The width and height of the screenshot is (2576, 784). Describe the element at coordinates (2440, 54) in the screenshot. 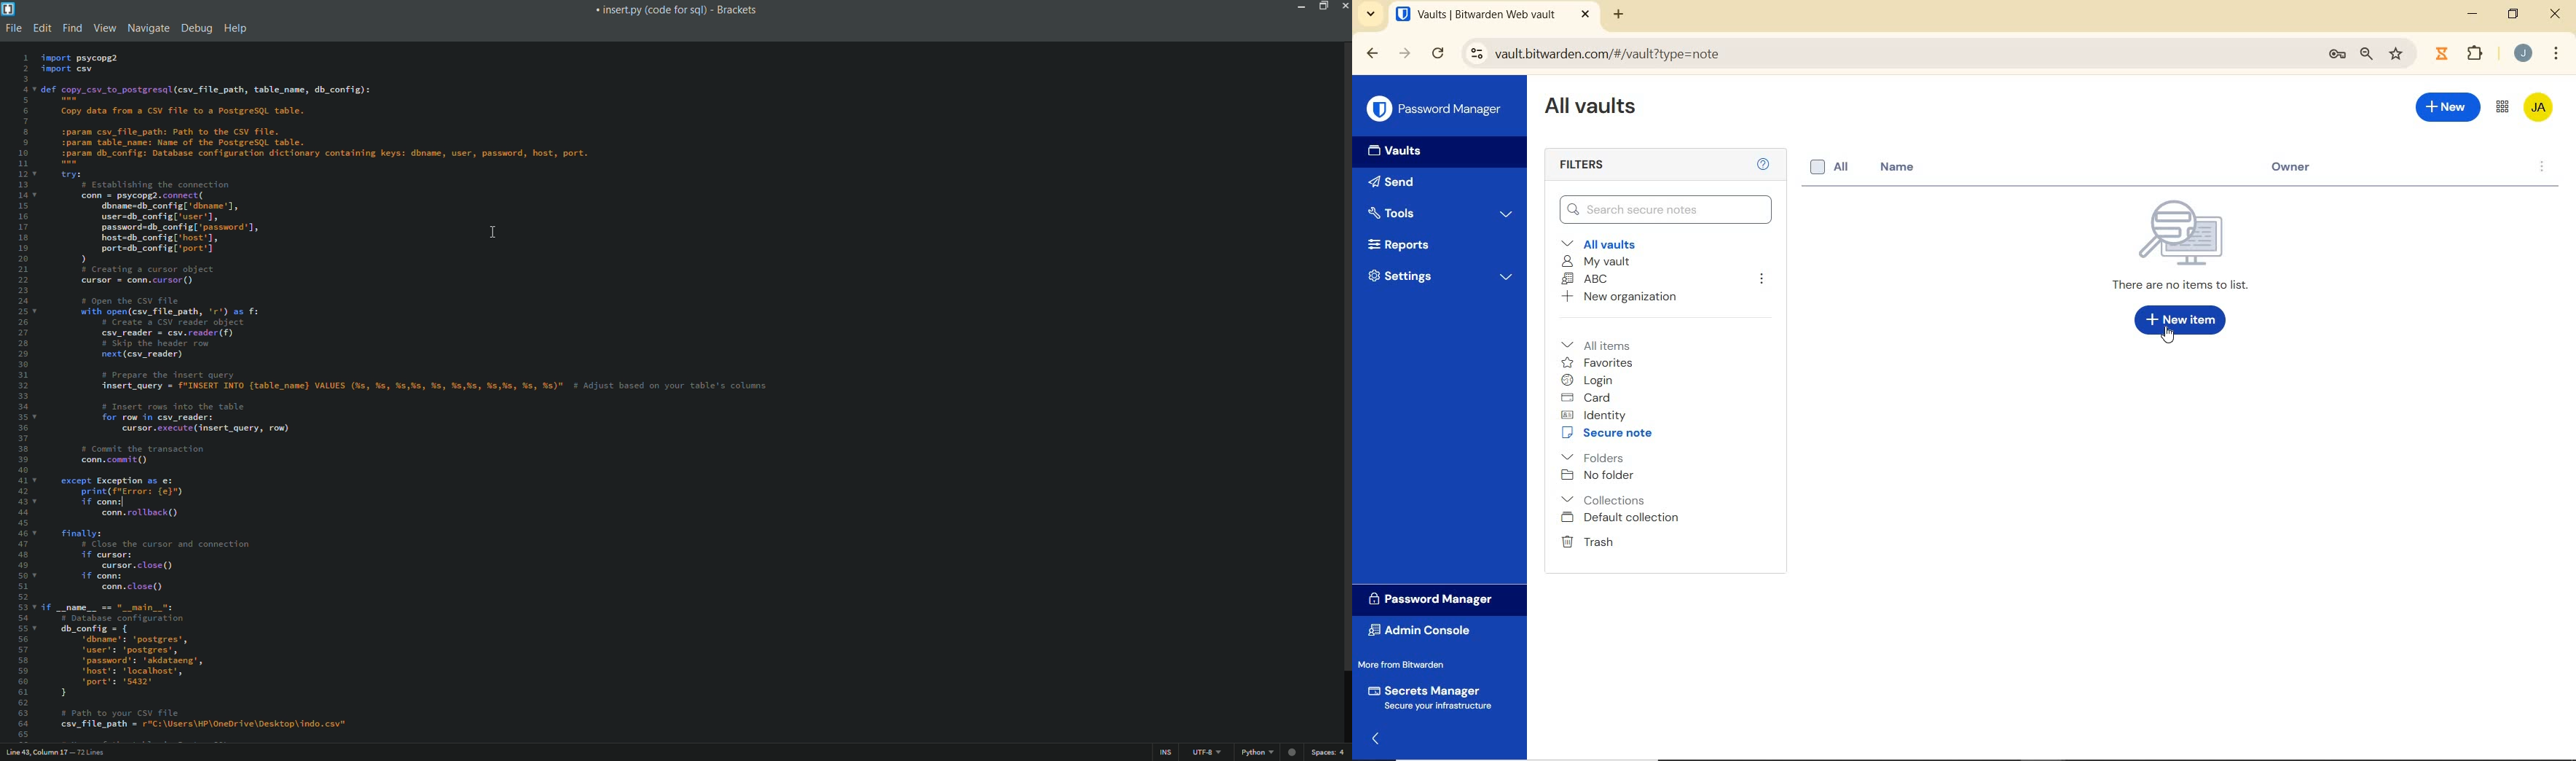

I see `extensions` at that location.